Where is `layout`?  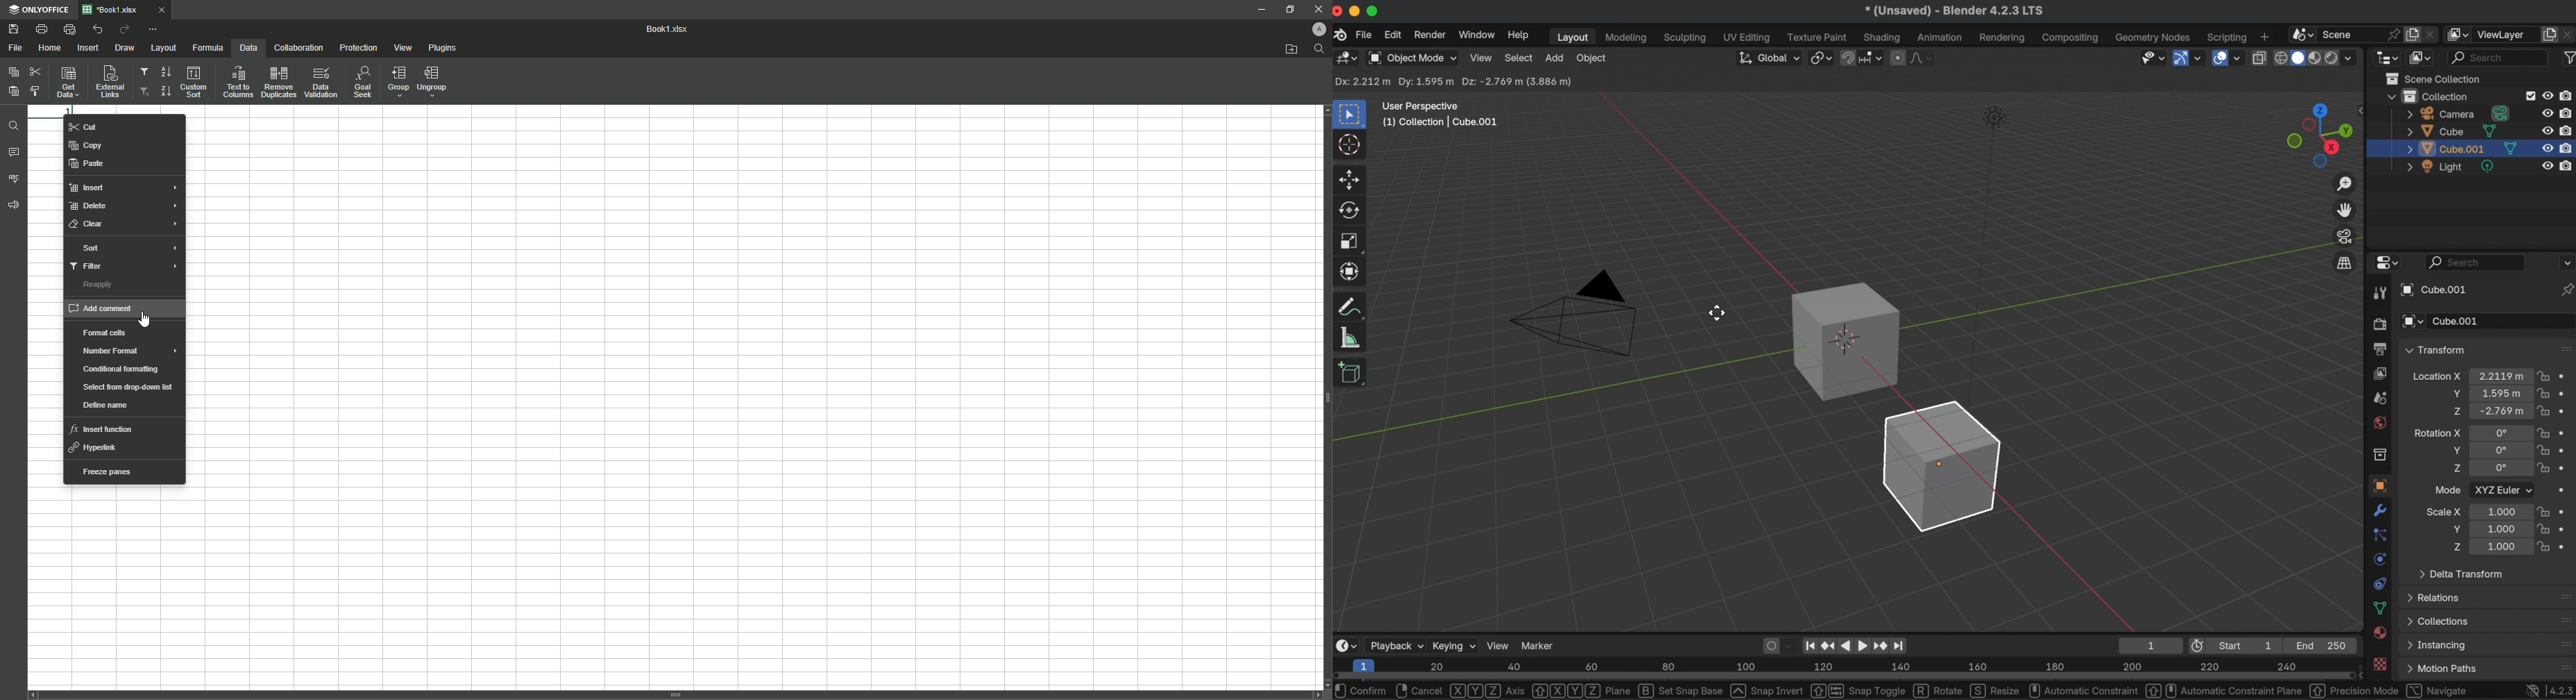 layout is located at coordinates (1570, 37).